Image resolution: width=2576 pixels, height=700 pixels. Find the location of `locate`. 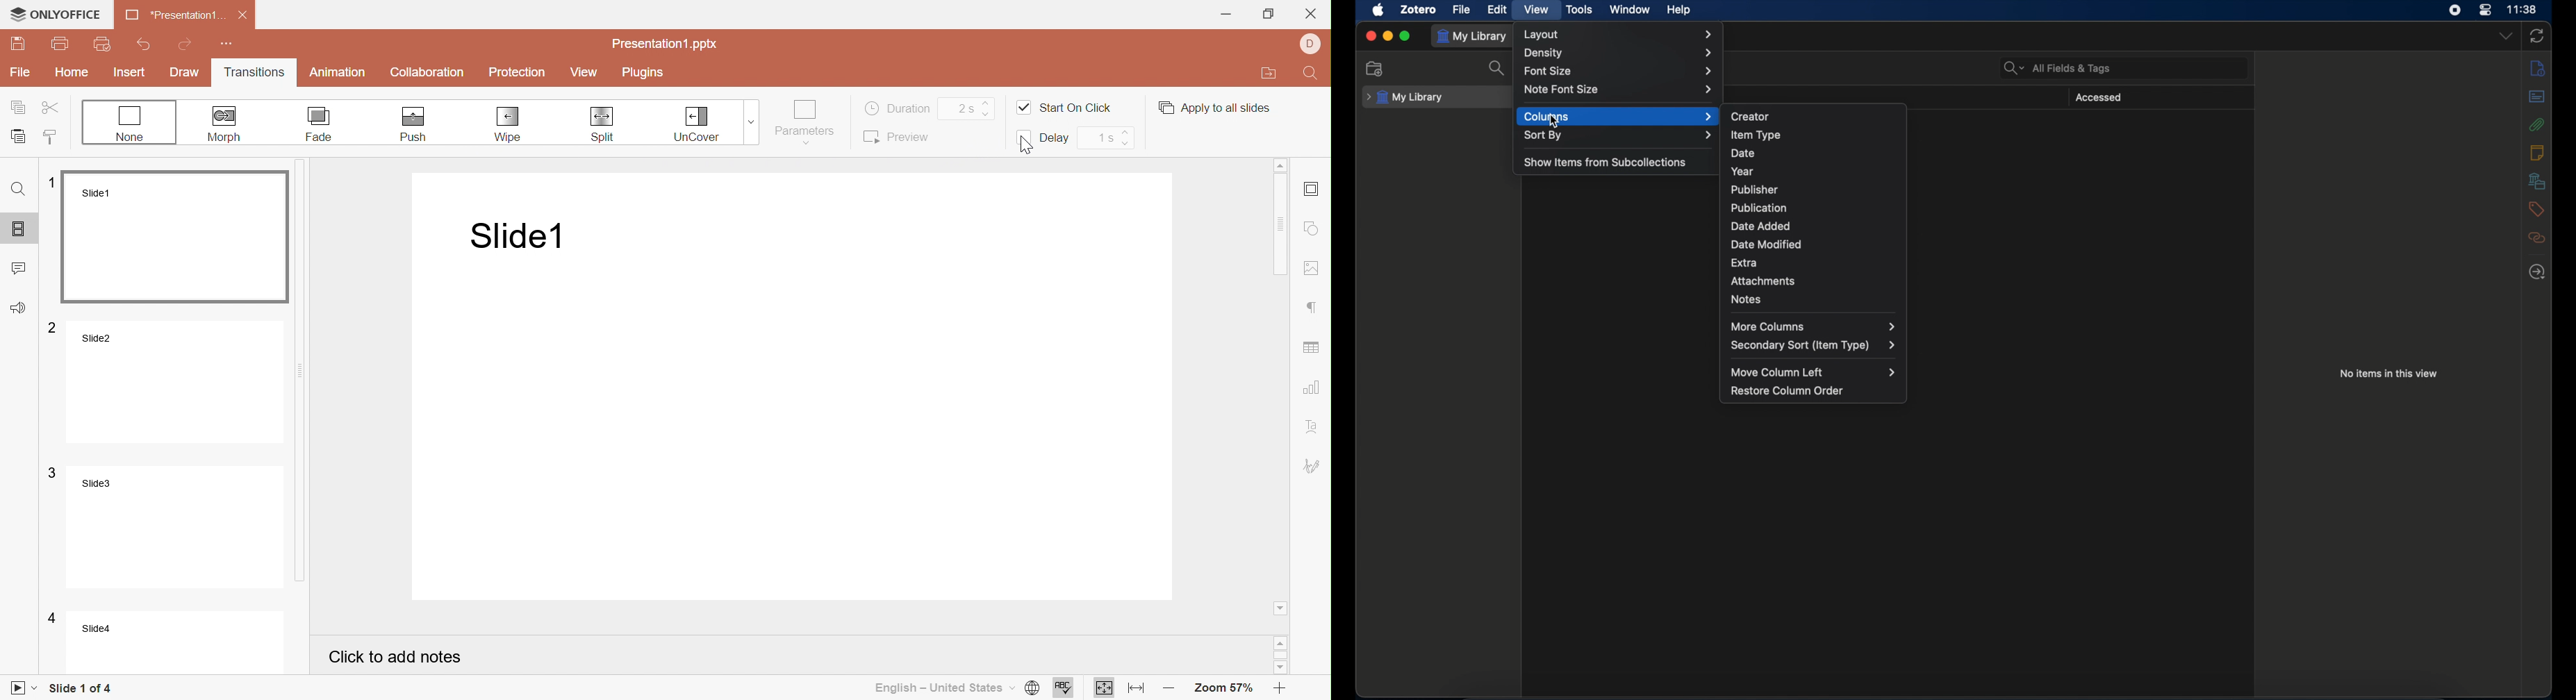

locate is located at coordinates (2537, 272).